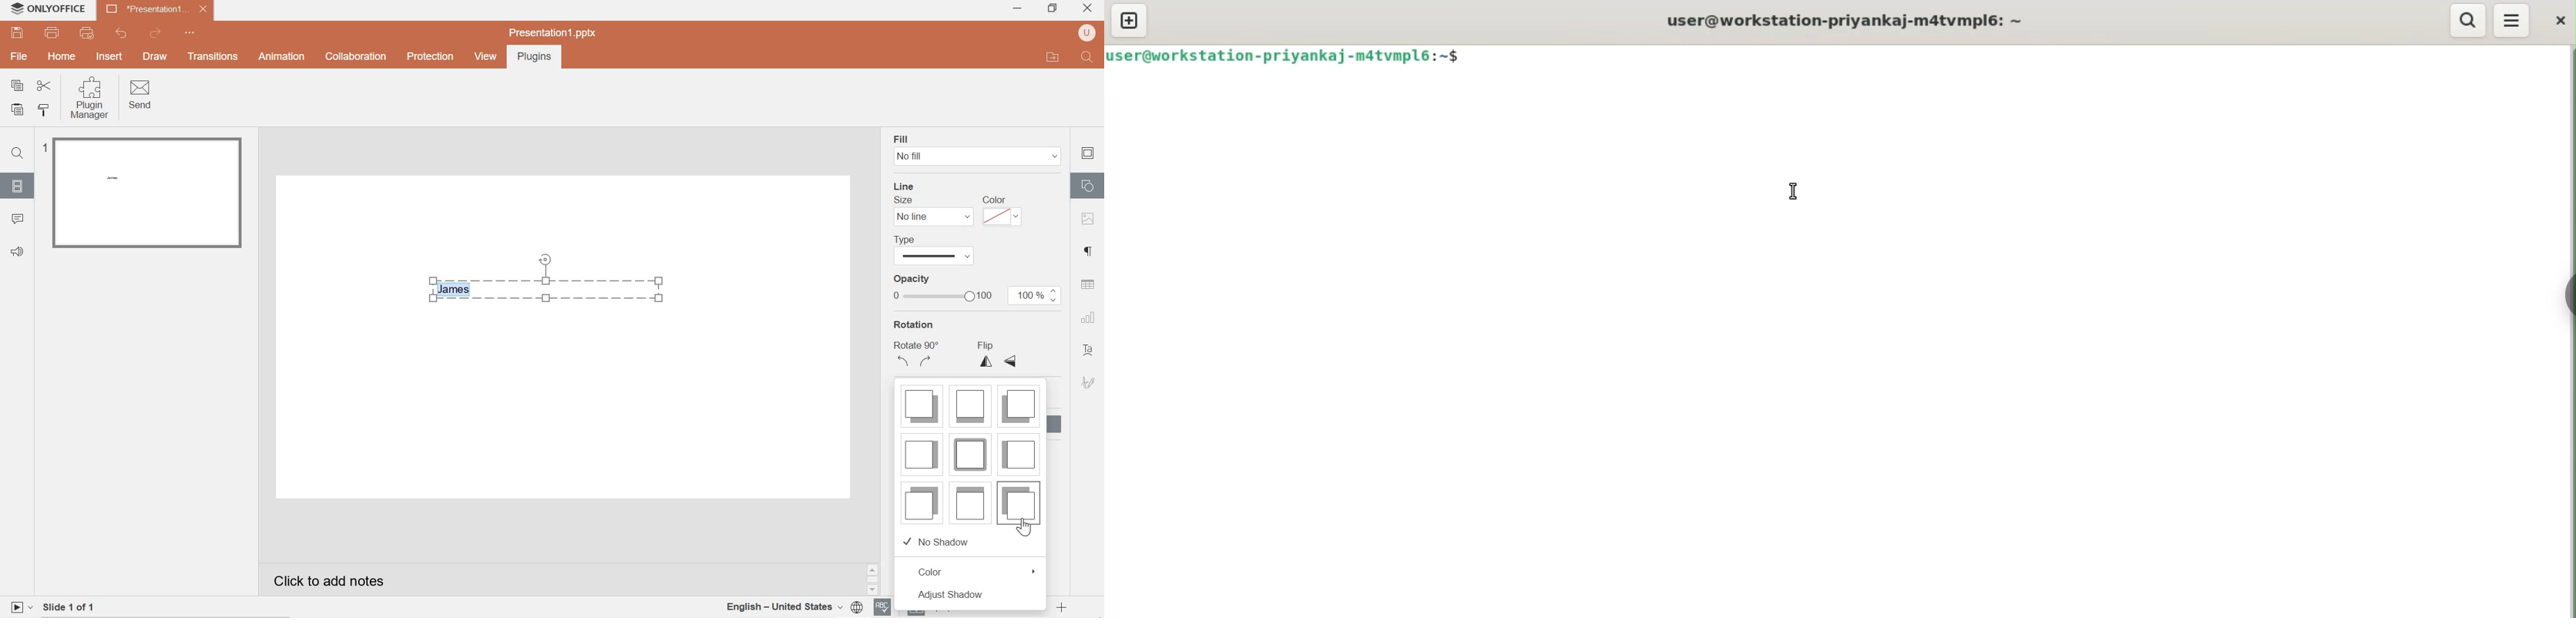 The width and height of the screenshot is (2576, 644). What do you see at coordinates (1061, 608) in the screenshot?
I see `zoom in` at bounding box center [1061, 608].